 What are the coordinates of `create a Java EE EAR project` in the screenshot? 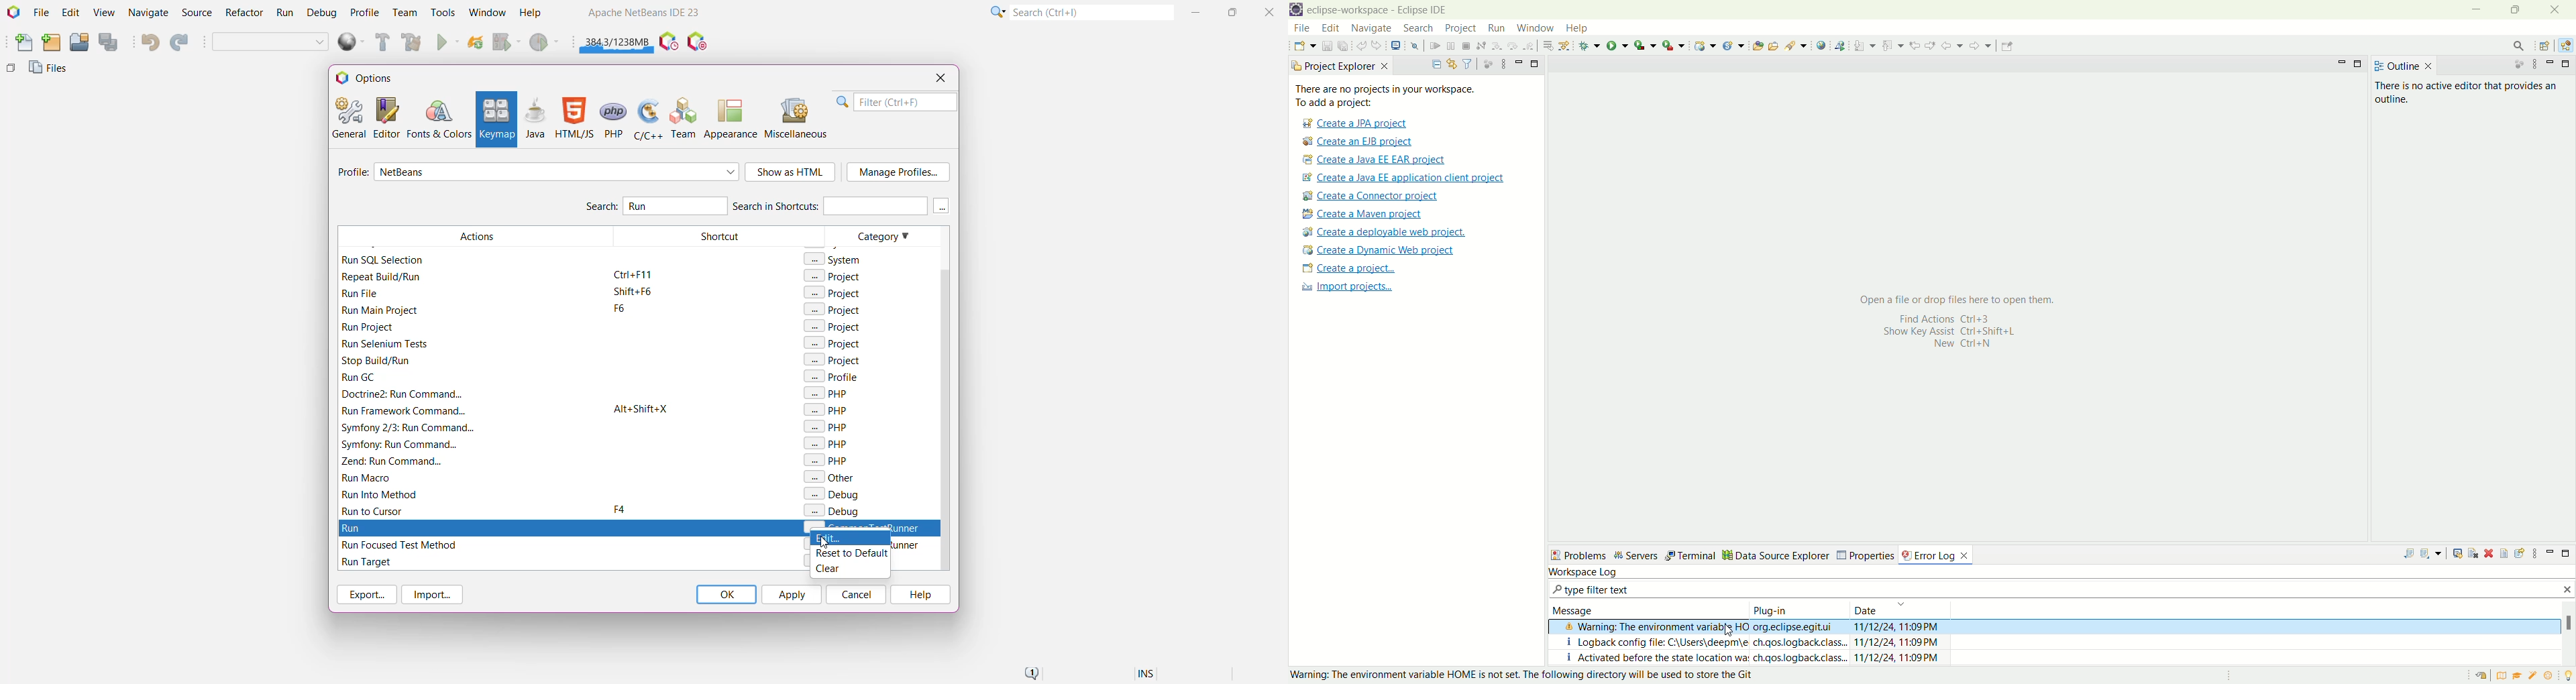 It's located at (1376, 160).